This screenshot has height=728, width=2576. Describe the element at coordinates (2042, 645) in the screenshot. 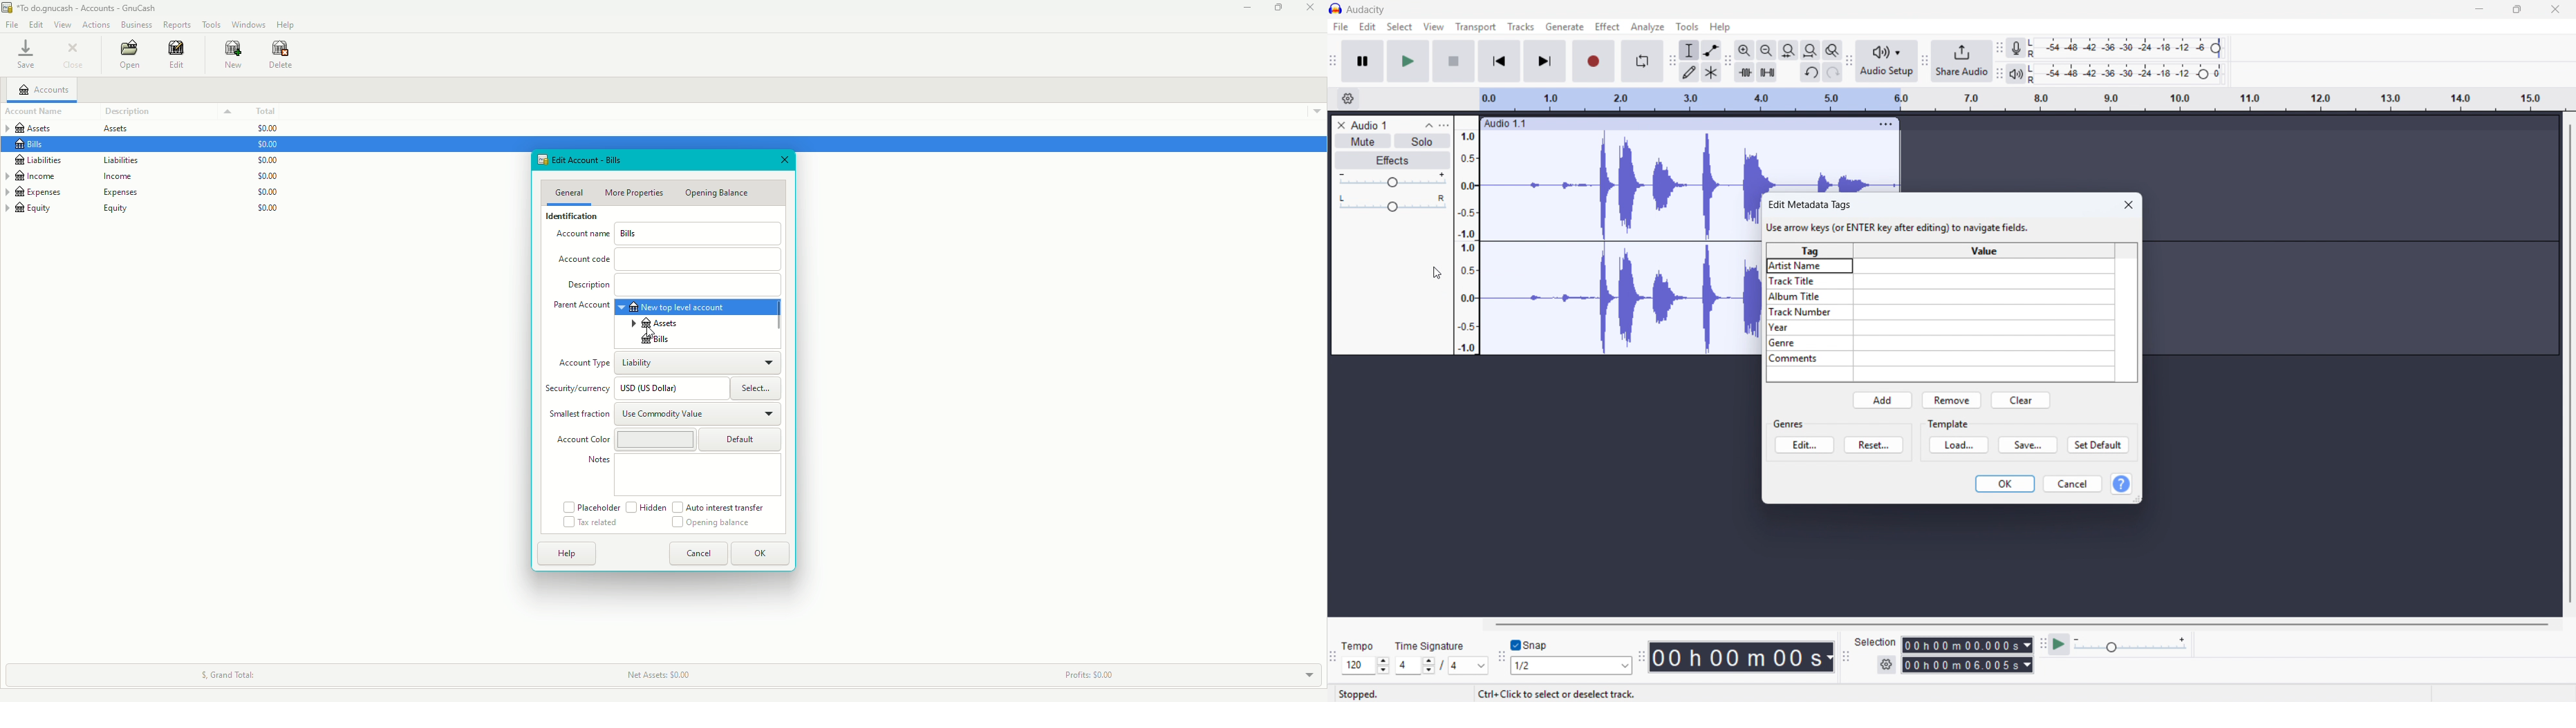

I see `play at speed toolbar` at that location.